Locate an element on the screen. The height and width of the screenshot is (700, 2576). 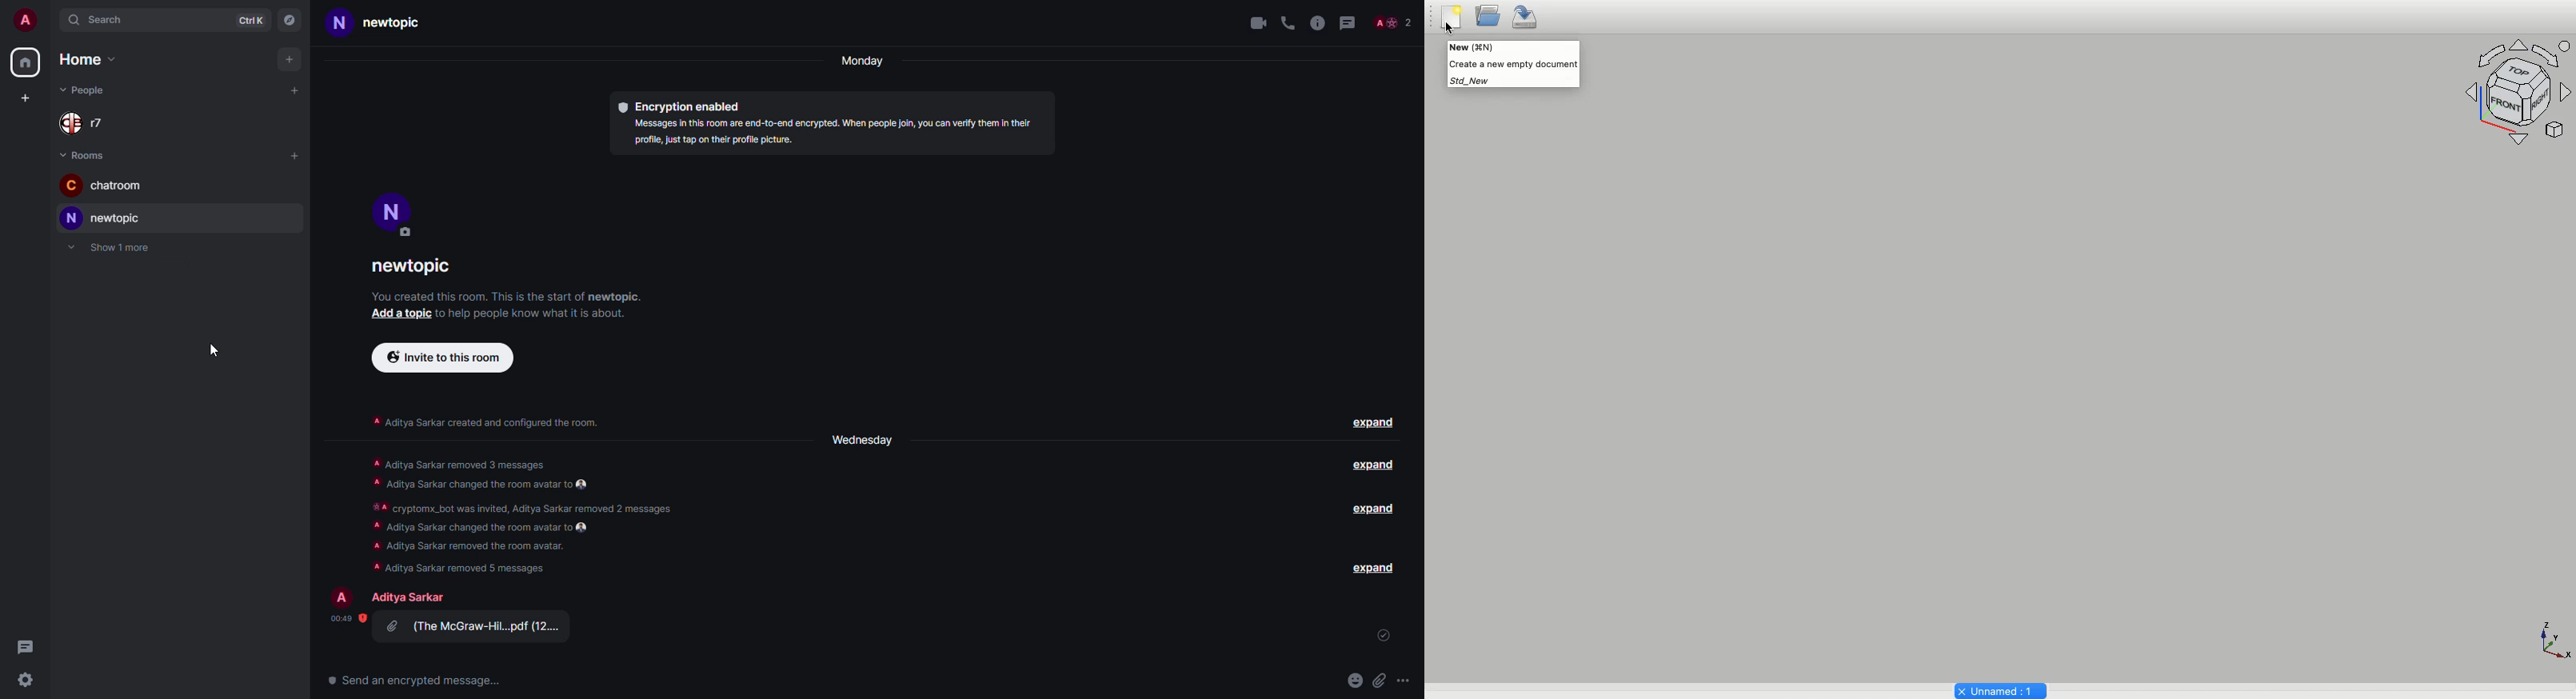
expand is located at coordinates (1374, 509).